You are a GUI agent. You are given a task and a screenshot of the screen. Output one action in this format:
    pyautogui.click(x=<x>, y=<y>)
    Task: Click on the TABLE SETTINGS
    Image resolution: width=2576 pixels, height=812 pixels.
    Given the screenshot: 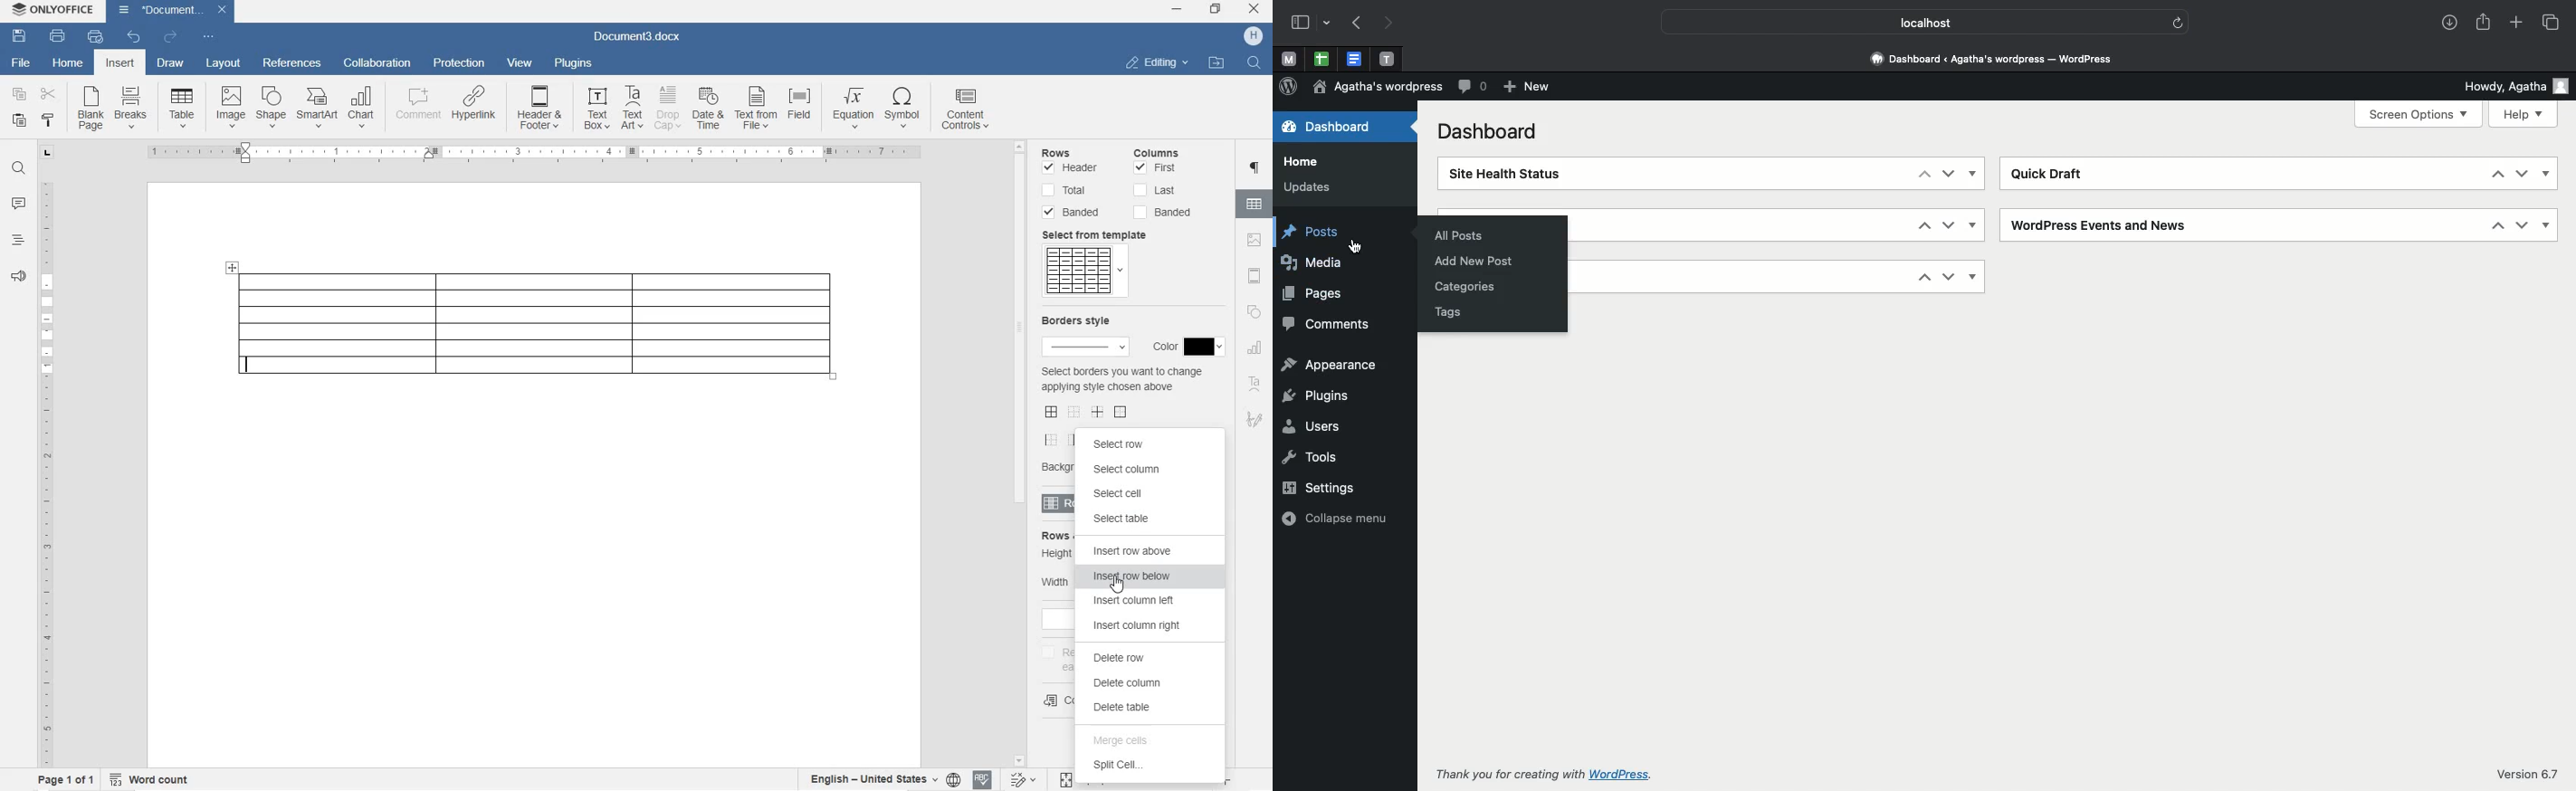 What is the action you would take?
    pyautogui.click(x=1255, y=204)
    